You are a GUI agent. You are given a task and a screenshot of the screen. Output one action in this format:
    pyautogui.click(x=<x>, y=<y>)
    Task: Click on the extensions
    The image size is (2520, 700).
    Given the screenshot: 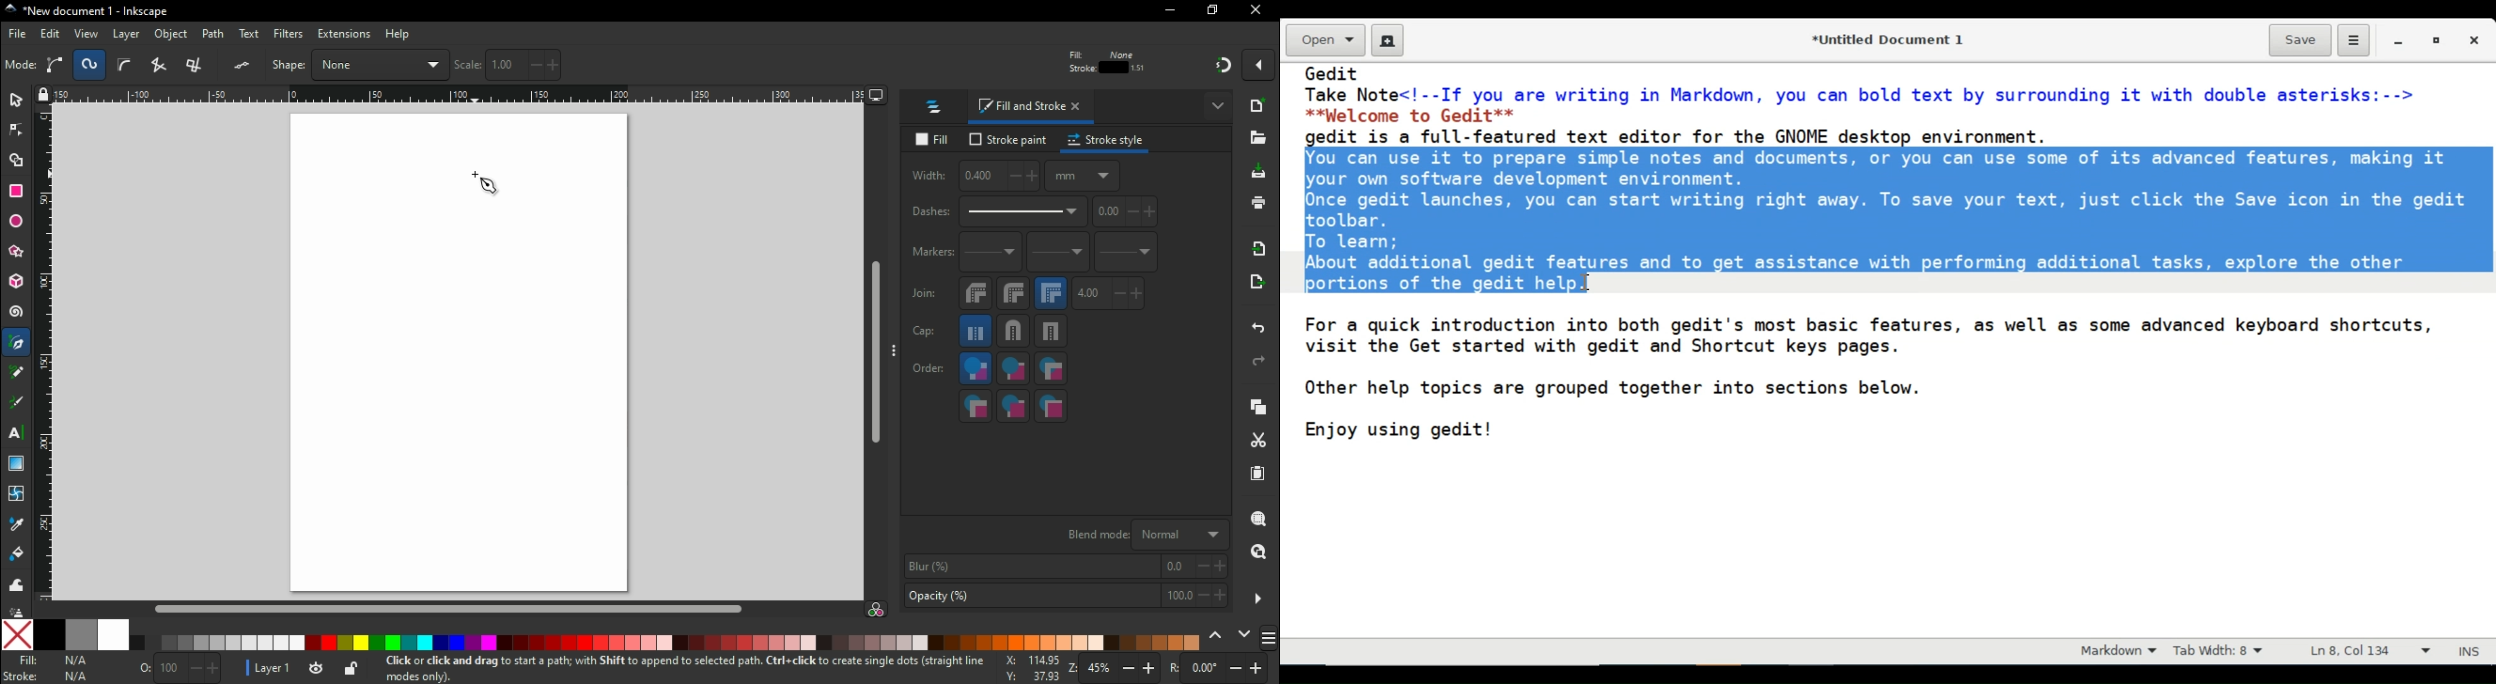 What is the action you would take?
    pyautogui.click(x=343, y=35)
    